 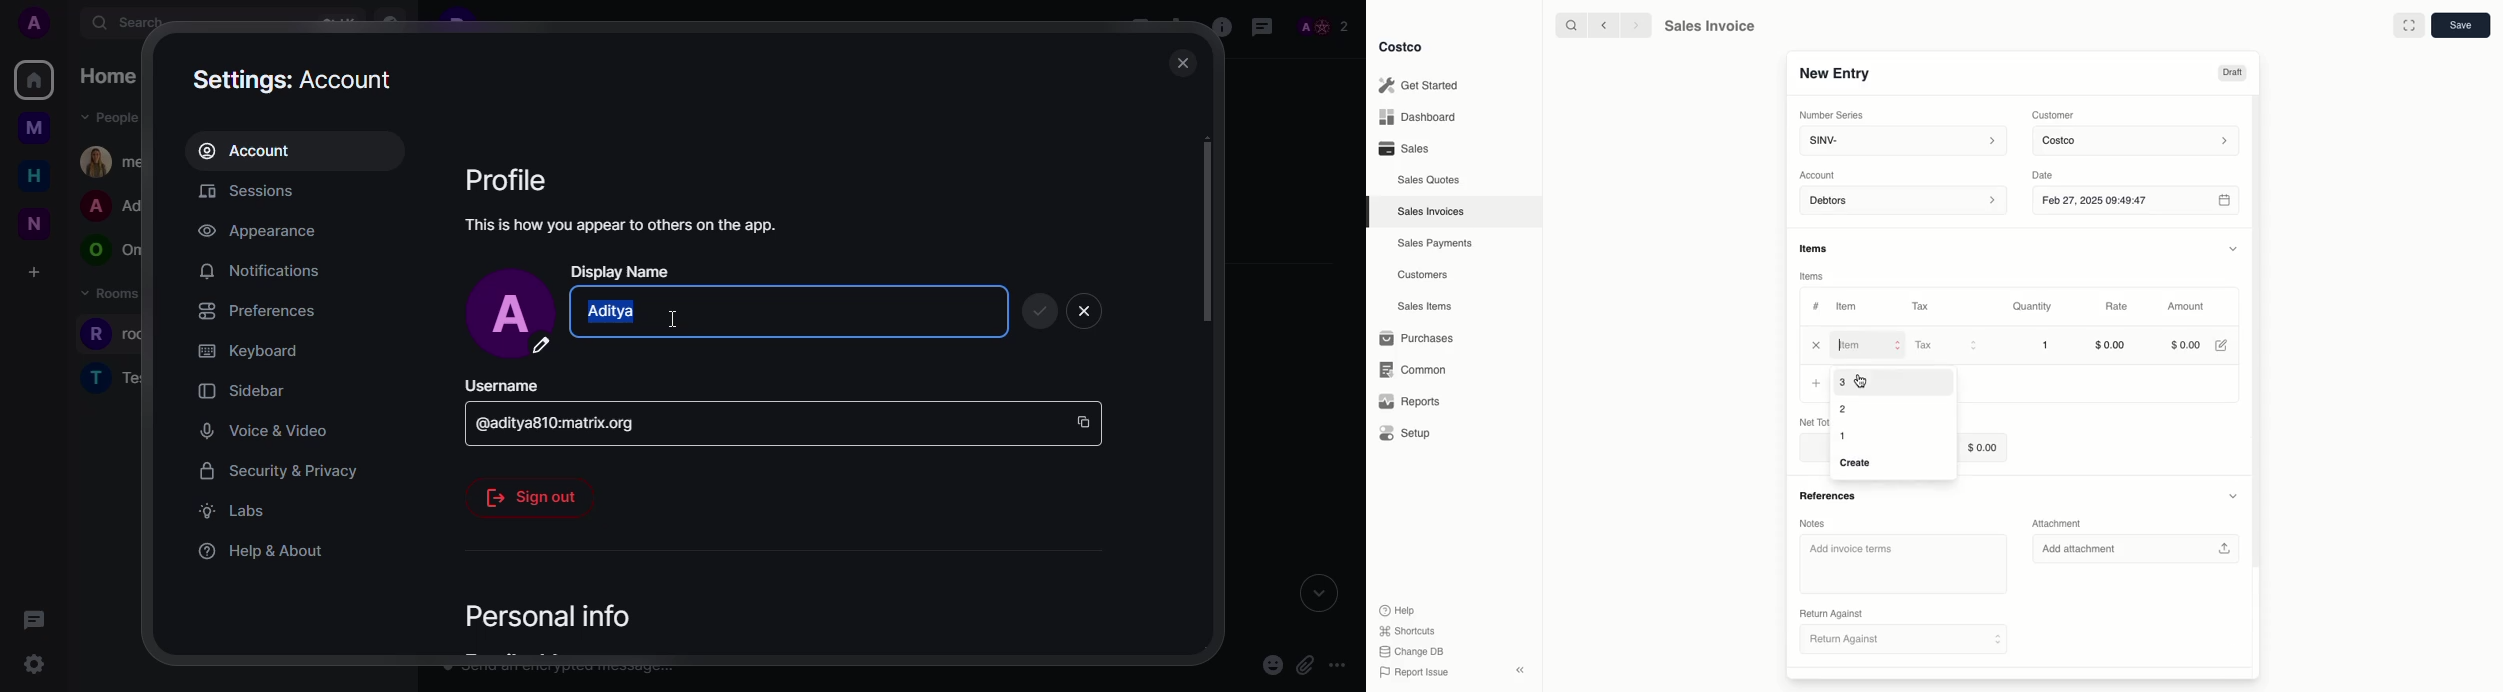 What do you see at coordinates (1982, 446) in the screenshot?
I see `$0.00` at bounding box center [1982, 446].